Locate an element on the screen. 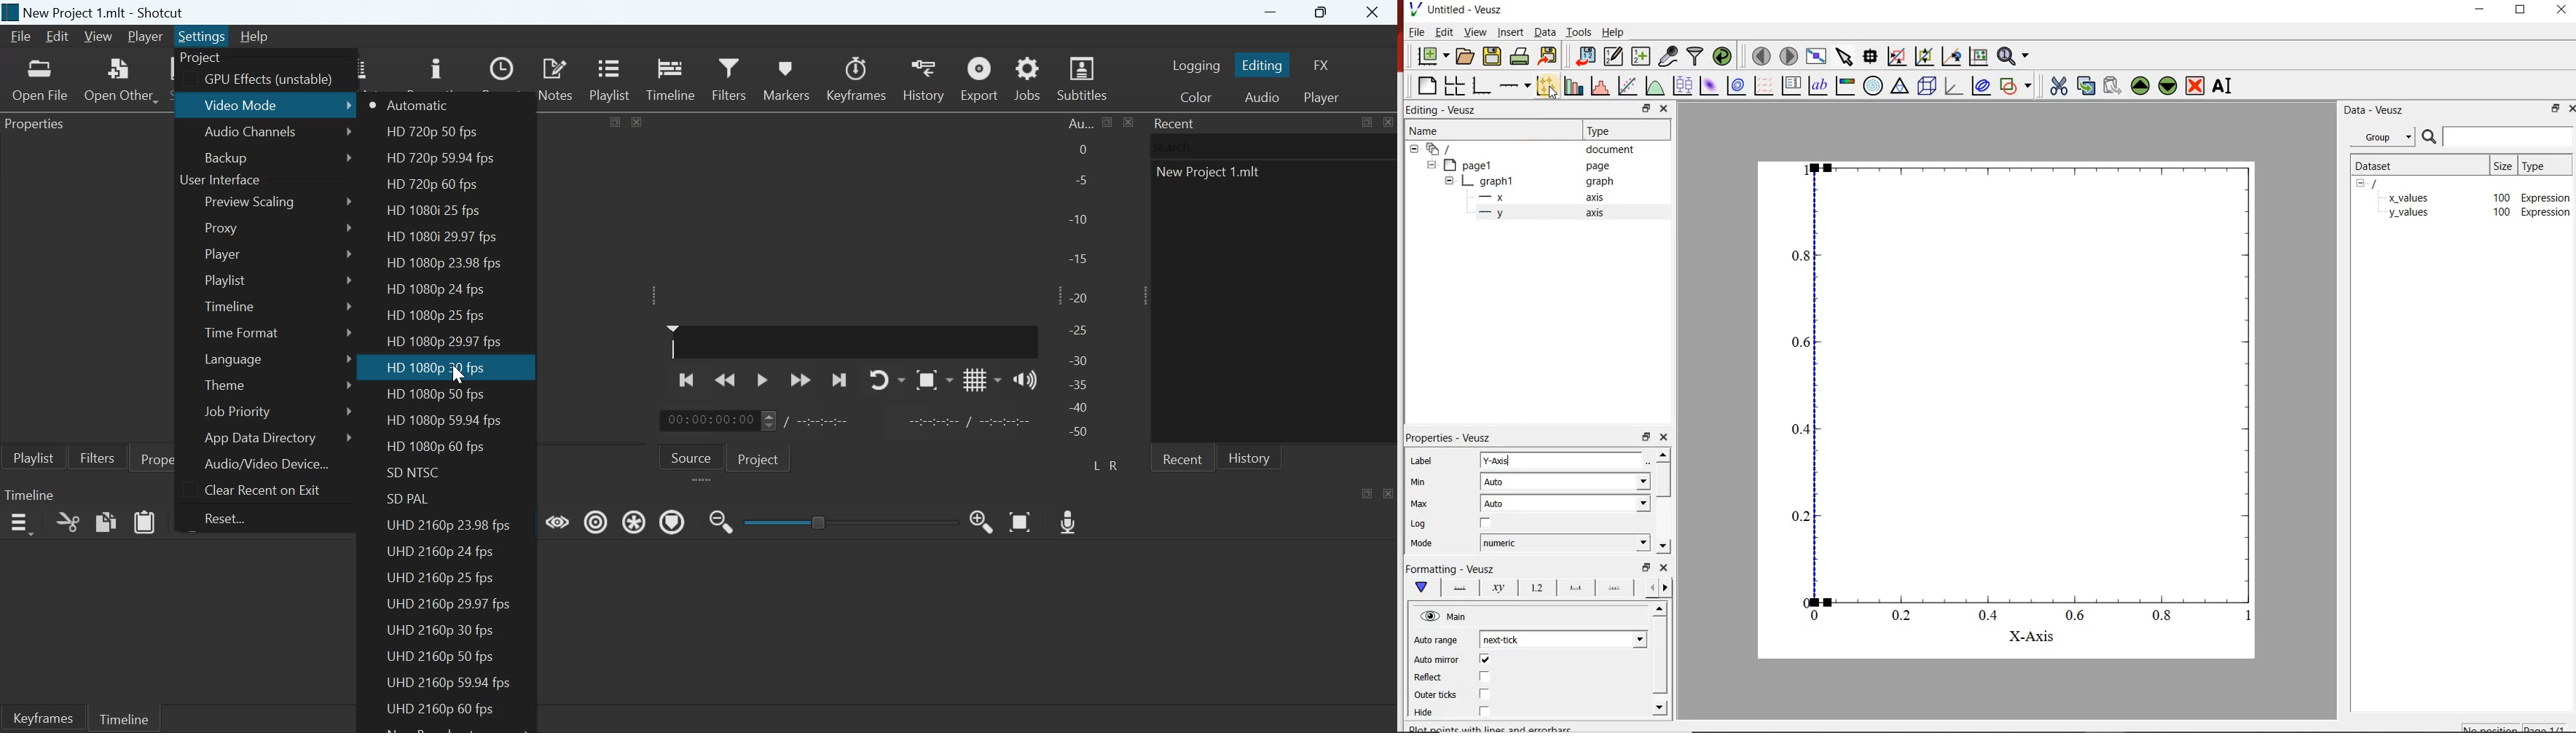 Image resolution: width=2576 pixels, height=756 pixels. plot 2d dataset as an image is located at coordinates (1709, 86).